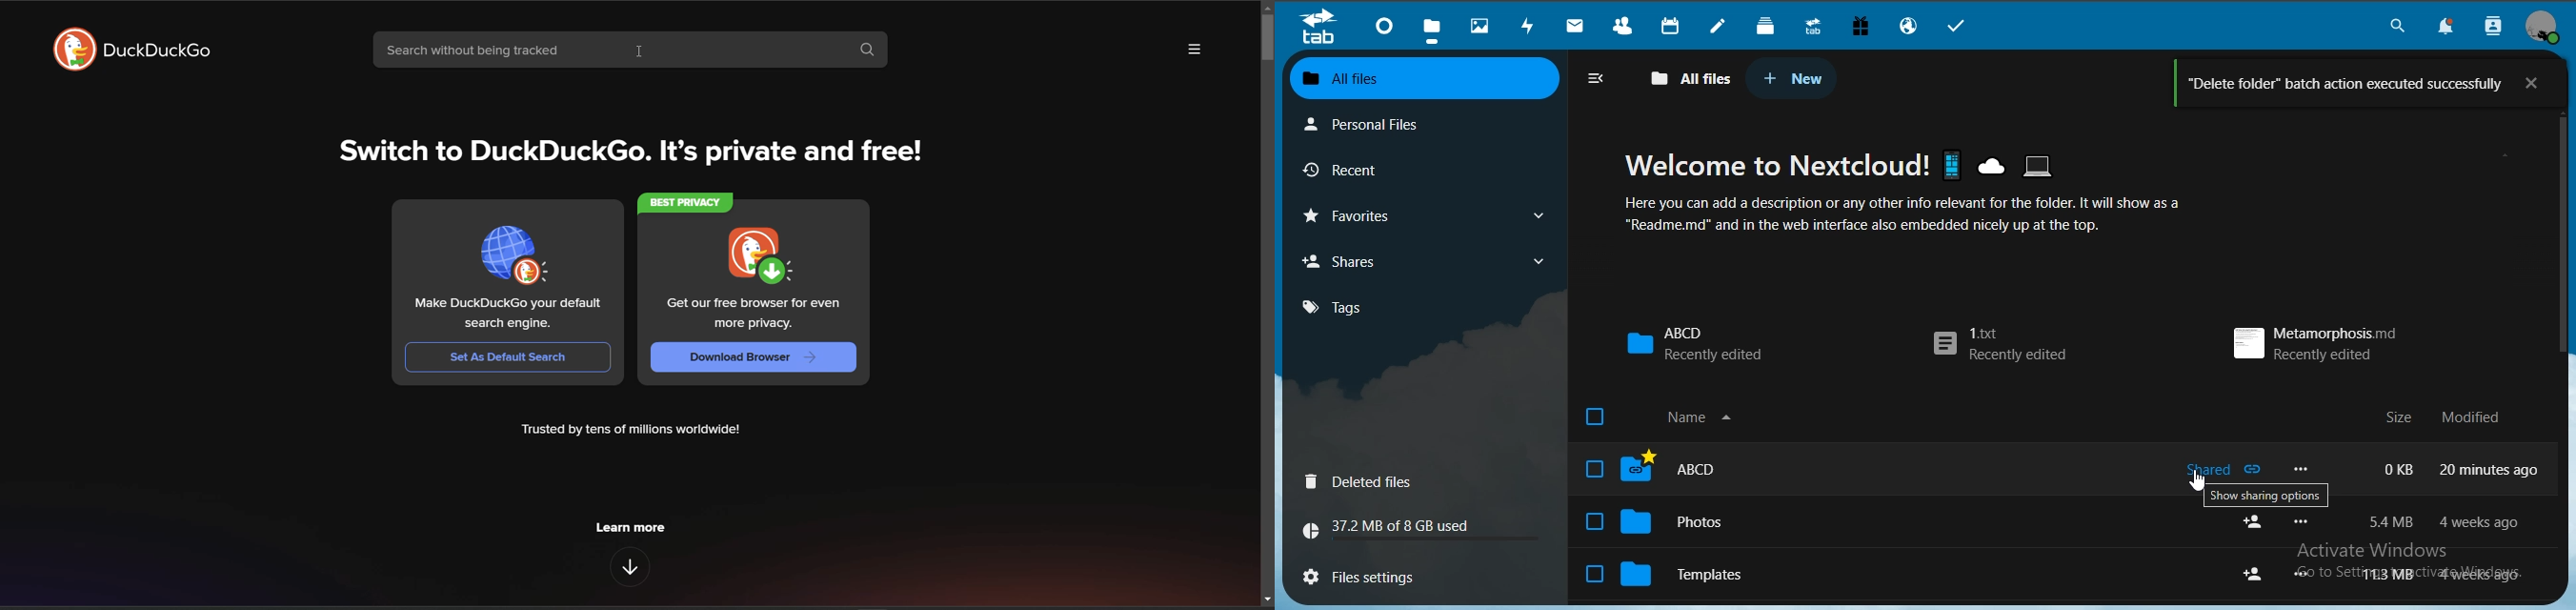 The image size is (2576, 616). What do you see at coordinates (1769, 26) in the screenshot?
I see `deck` at bounding box center [1769, 26].